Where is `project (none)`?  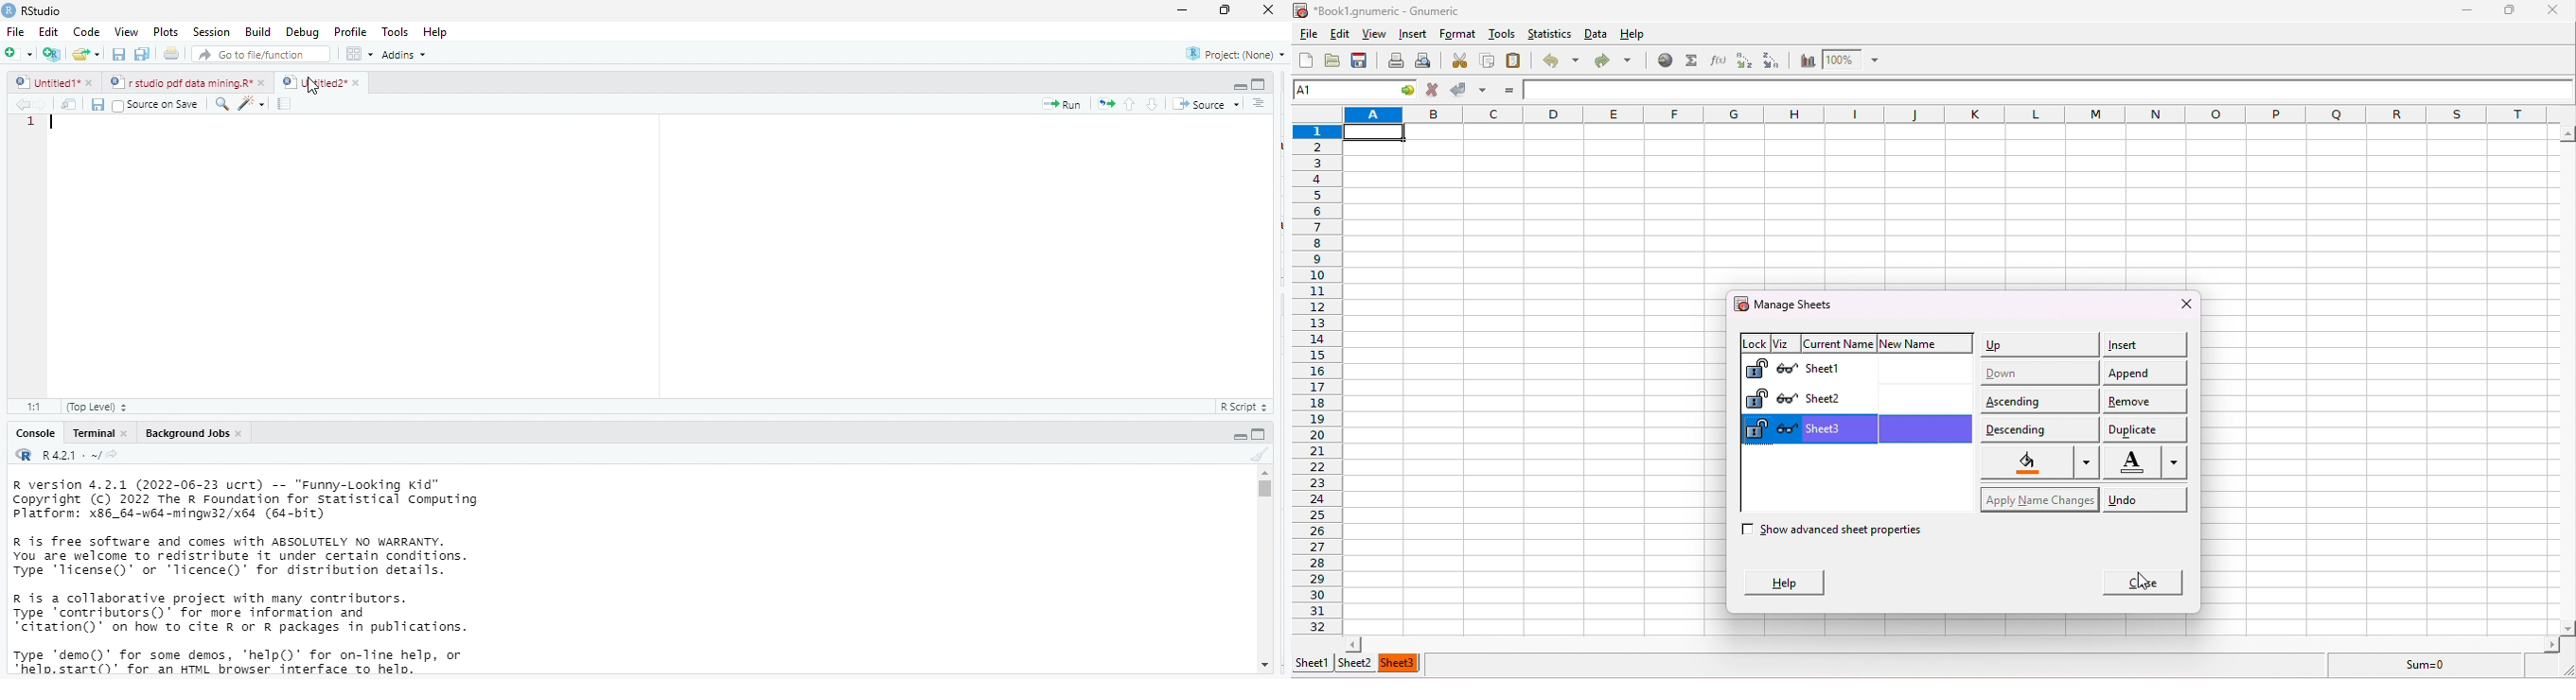 project (none) is located at coordinates (1230, 54).